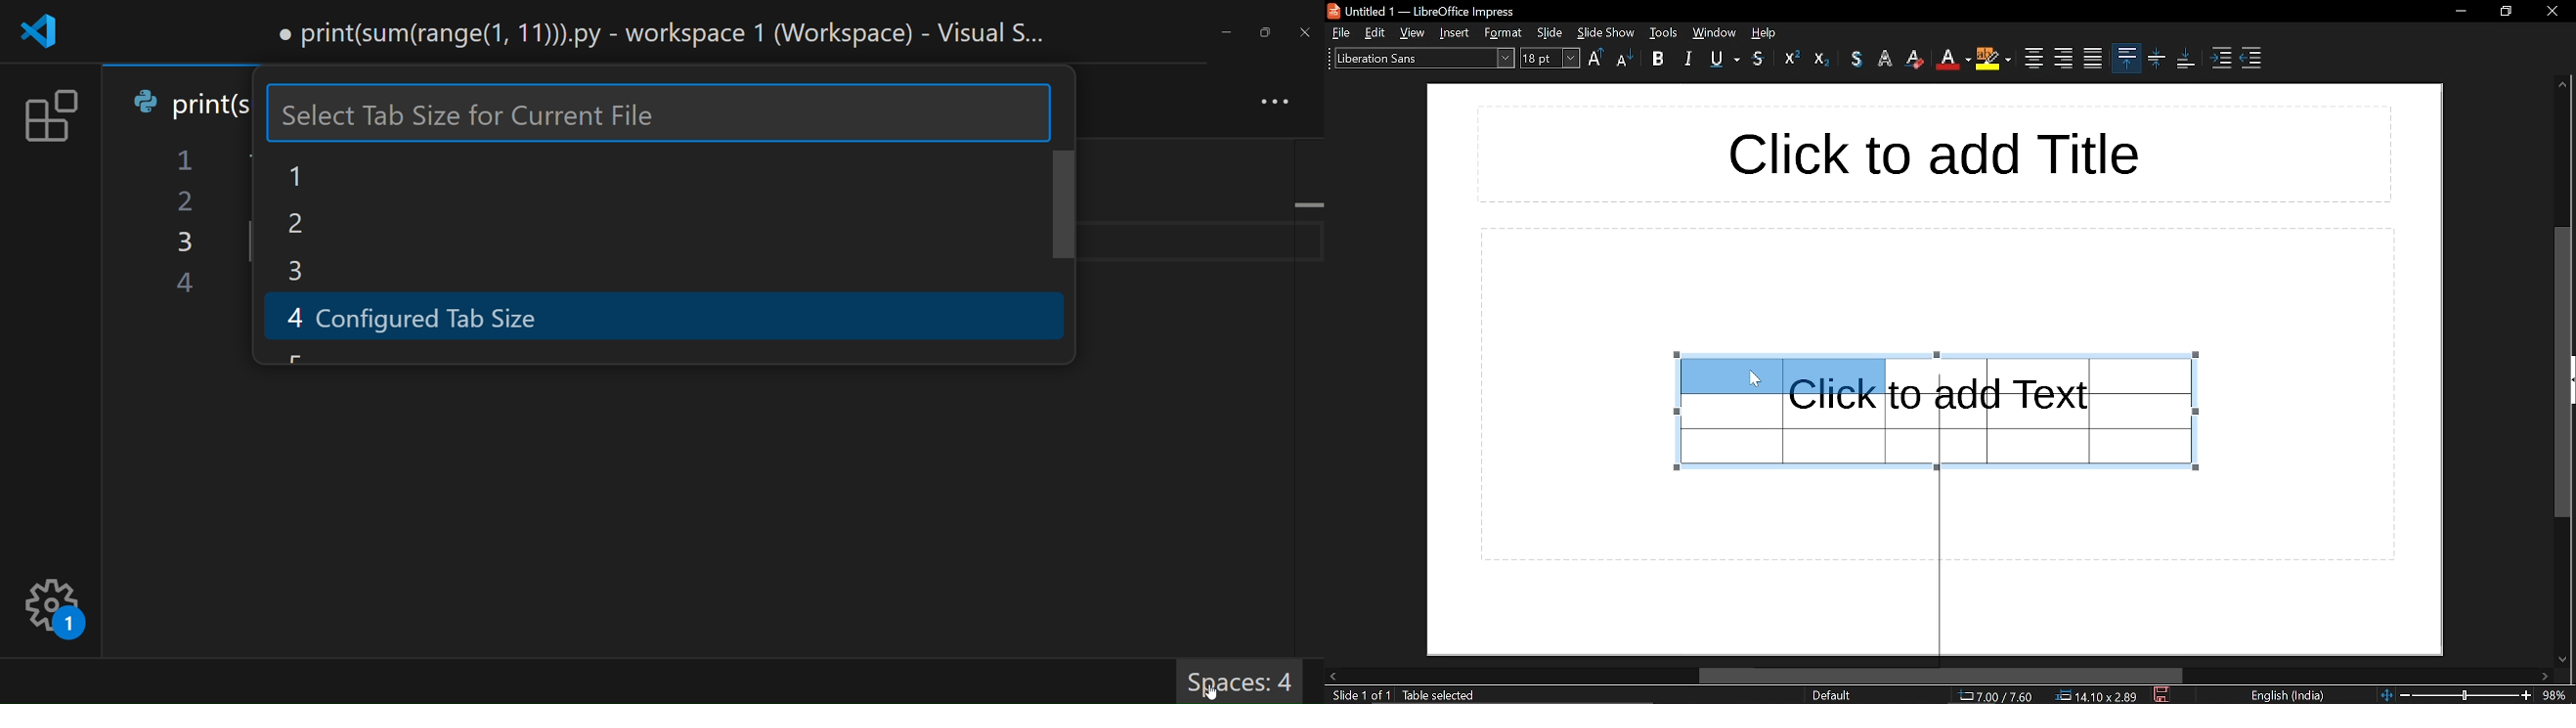  I want to click on title space, so click(1931, 154).